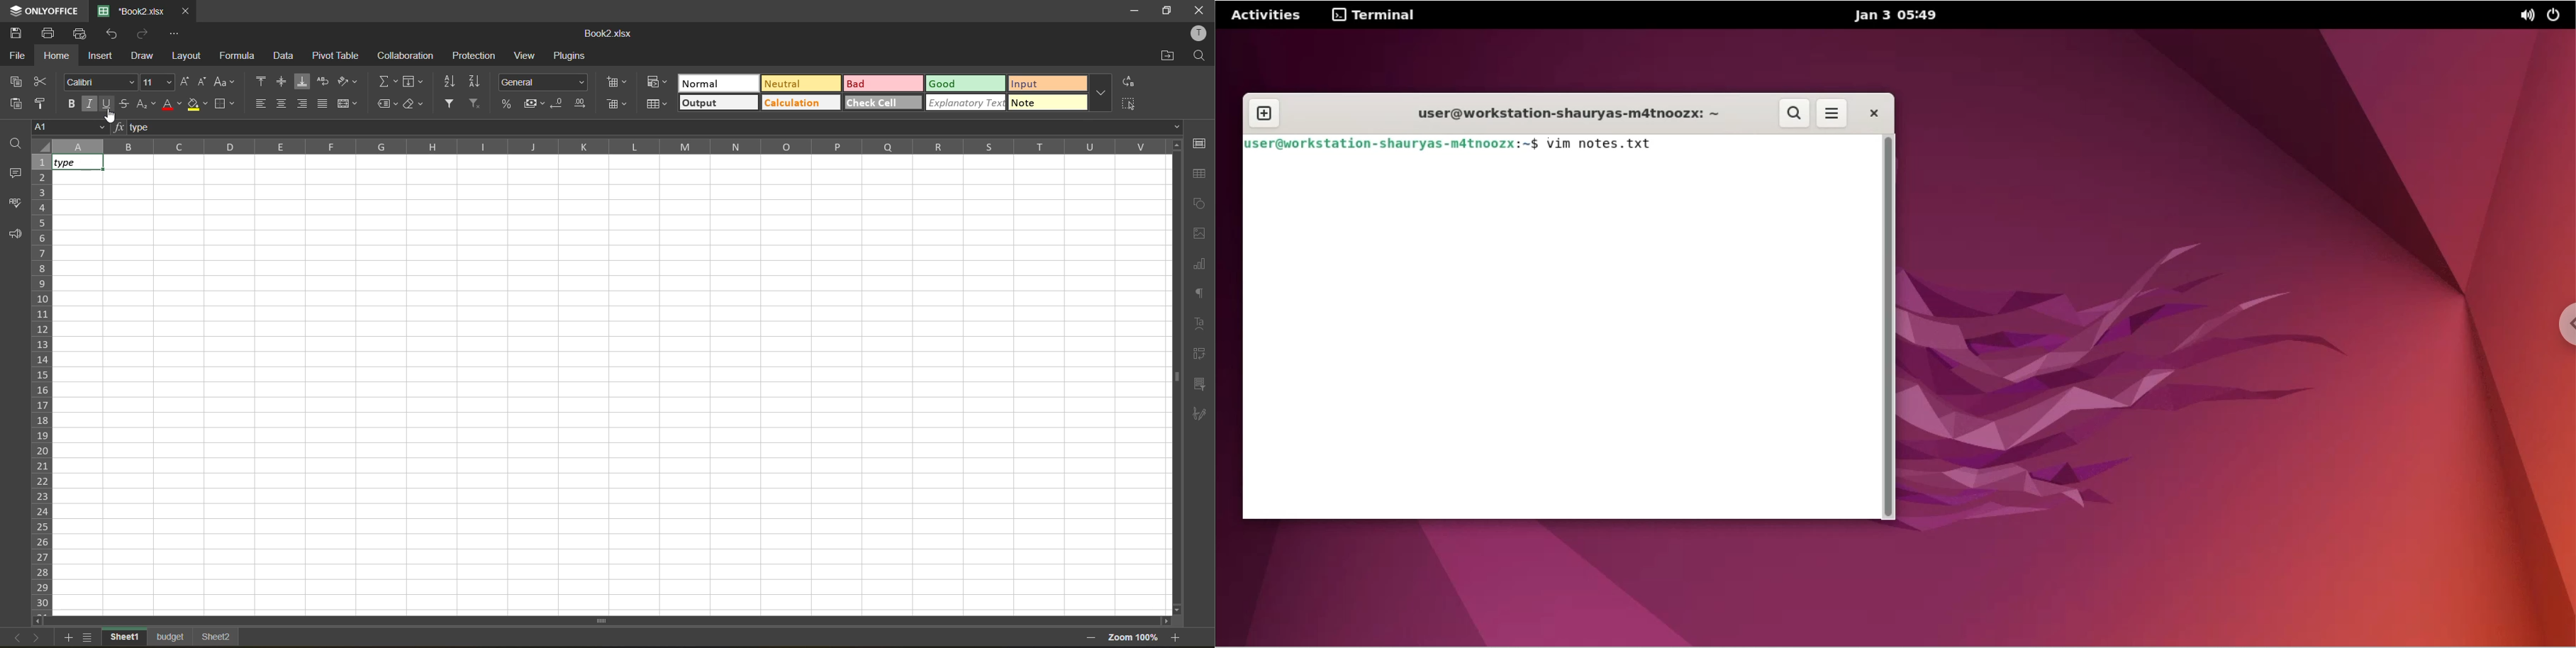  Describe the element at coordinates (1047, 85) in the screenshot. I see `input` at that location.